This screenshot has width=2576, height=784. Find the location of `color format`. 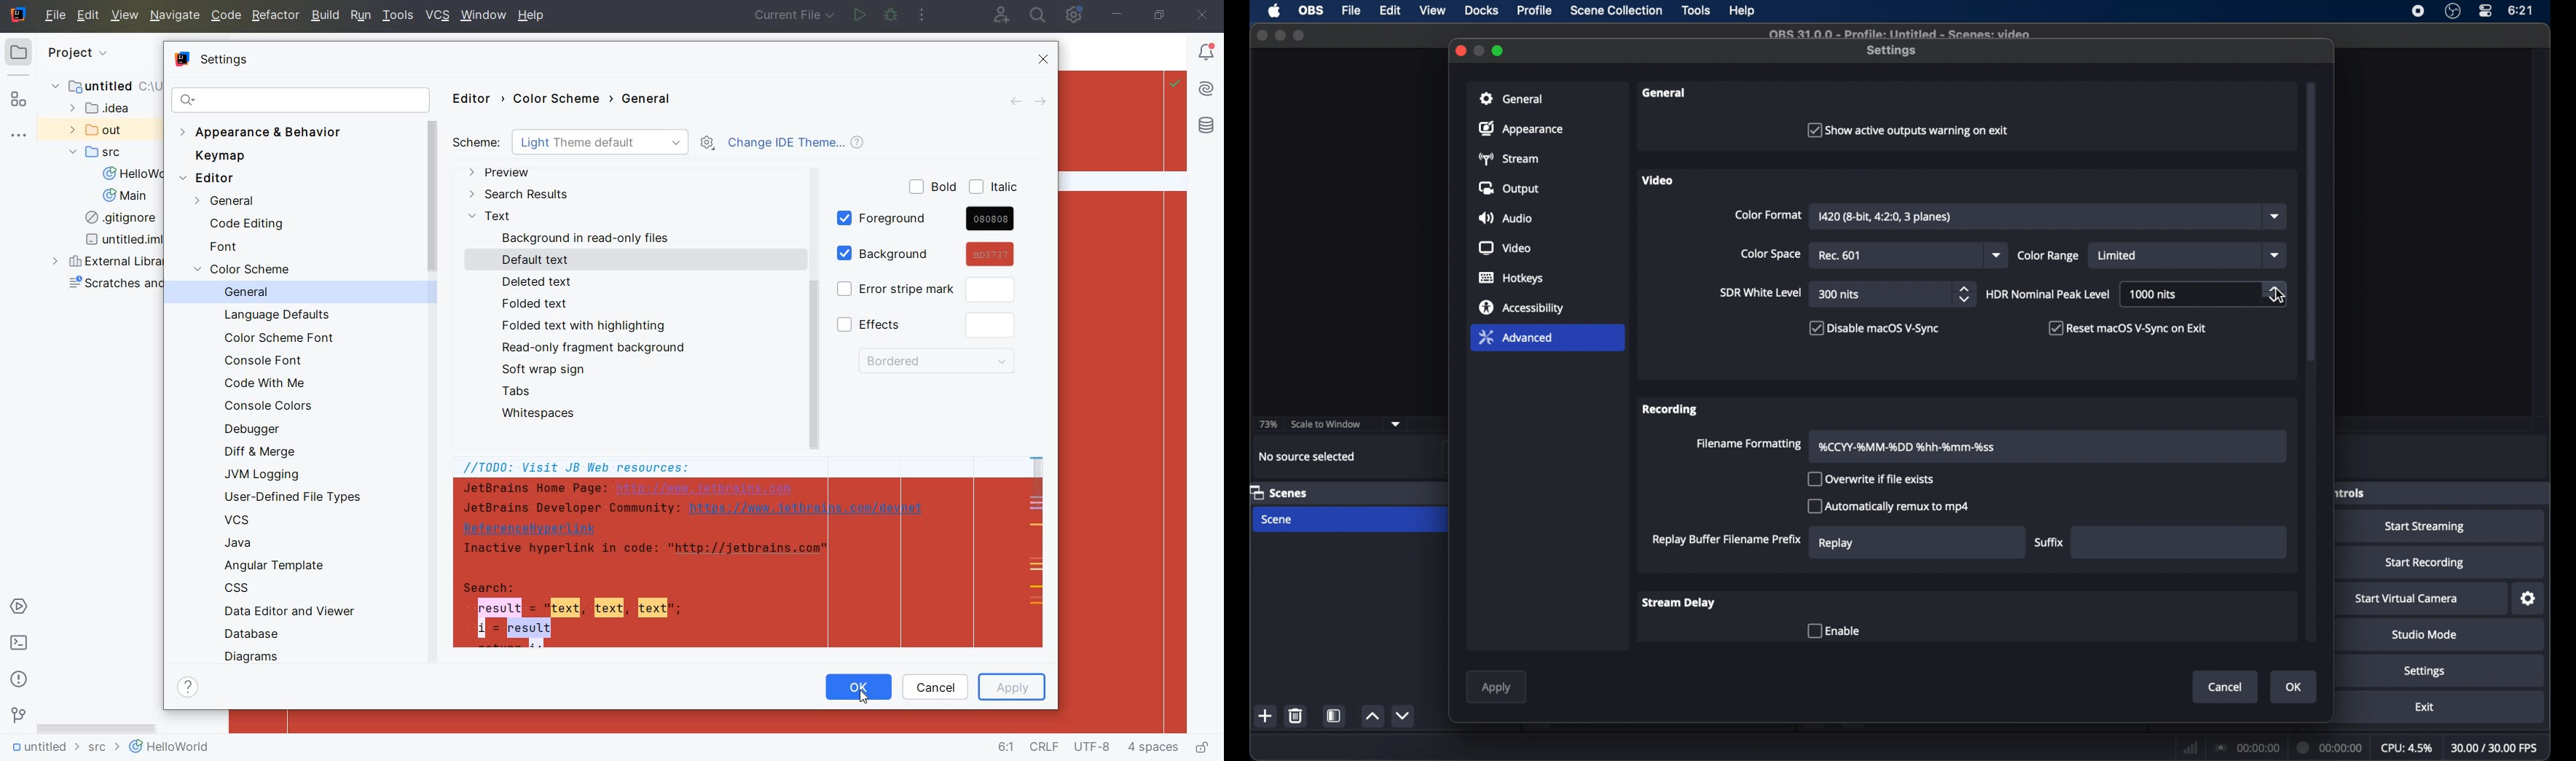

color format is located at coordinates (1768, 215).